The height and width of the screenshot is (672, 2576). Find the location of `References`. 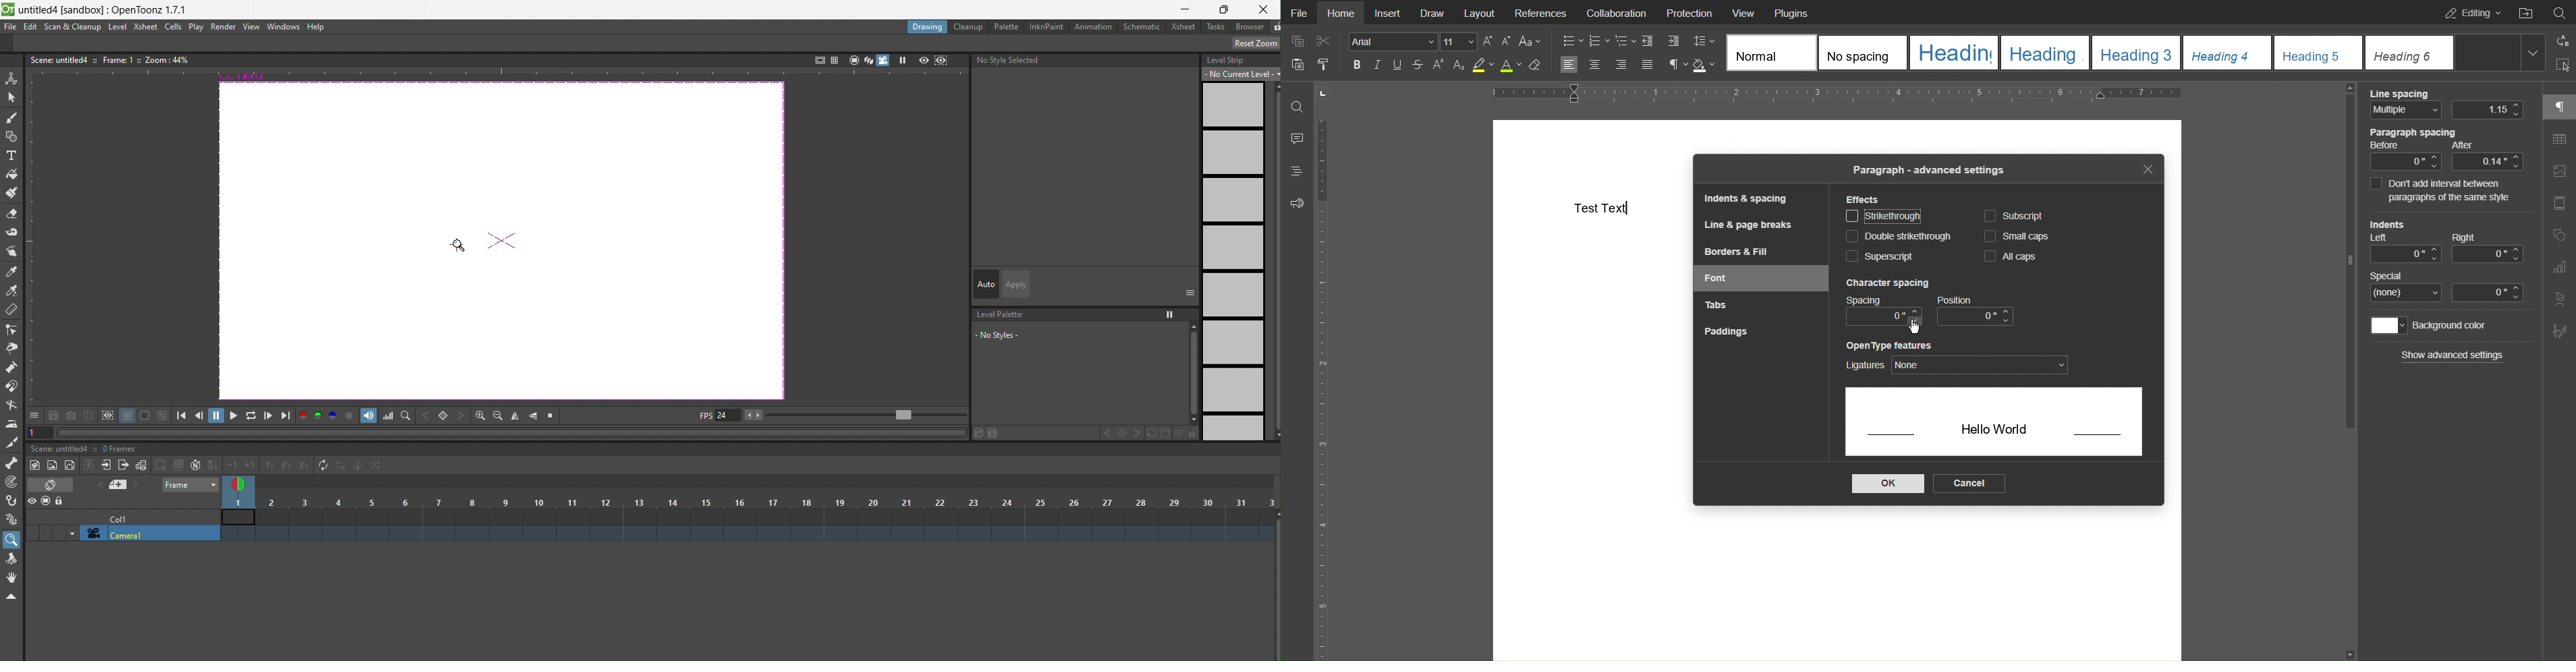

References is located at coordinates (1541, 12).